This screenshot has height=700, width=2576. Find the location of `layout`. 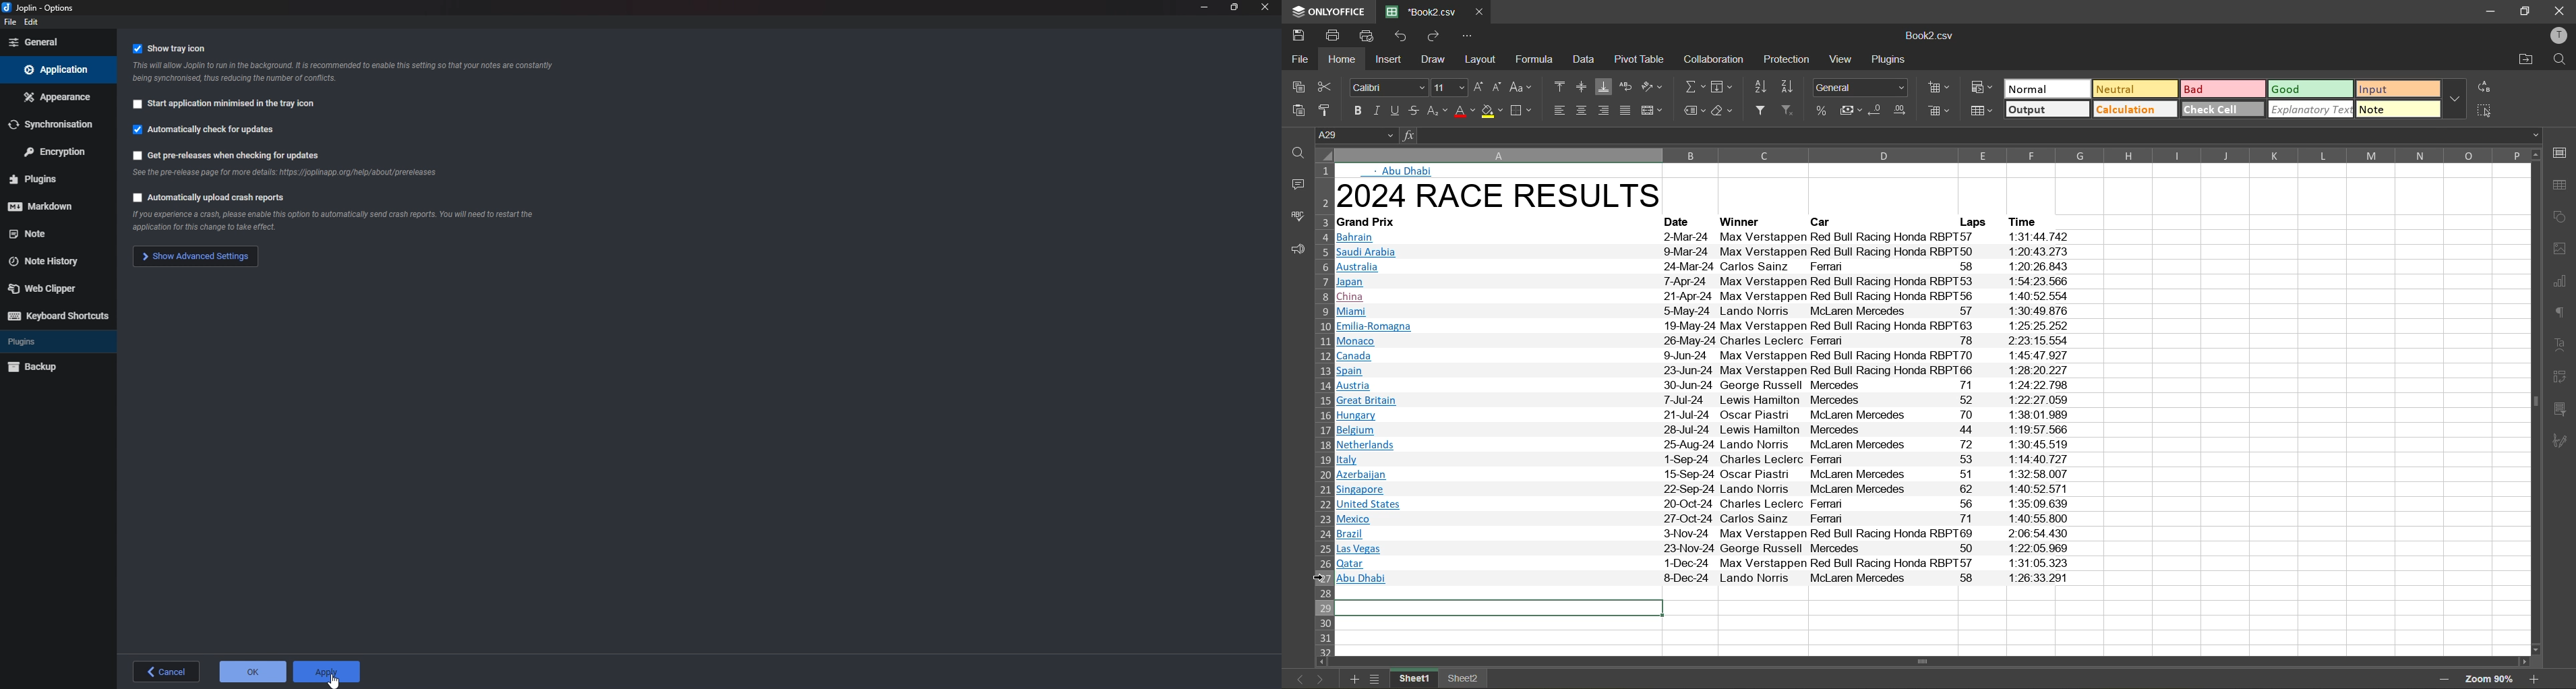

layout is located at coordinates (1484, 59).